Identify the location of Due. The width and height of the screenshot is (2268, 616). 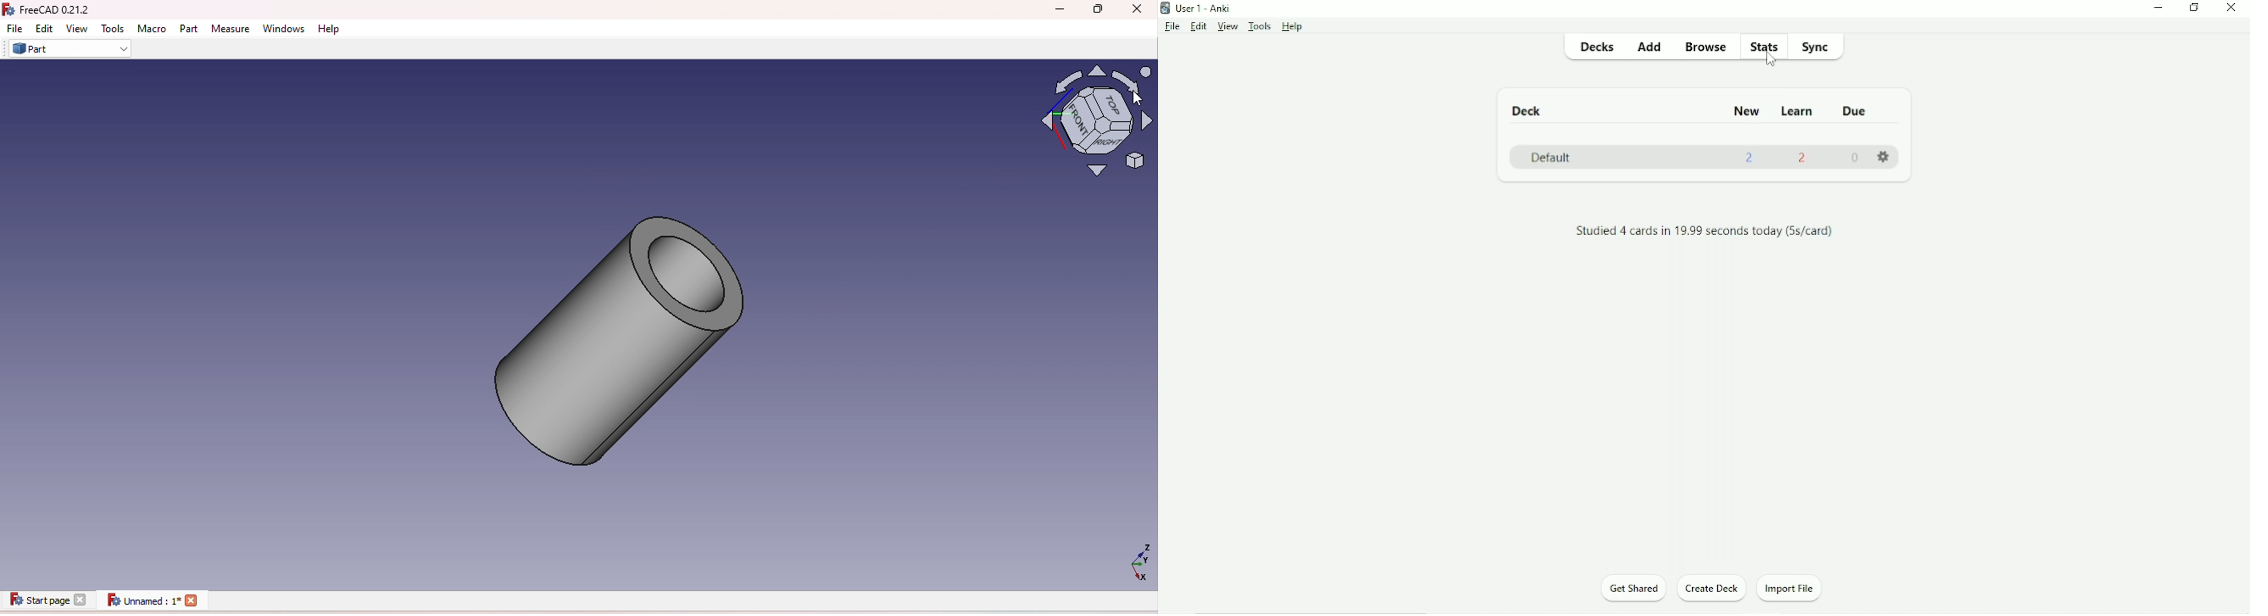
(1857, 111).